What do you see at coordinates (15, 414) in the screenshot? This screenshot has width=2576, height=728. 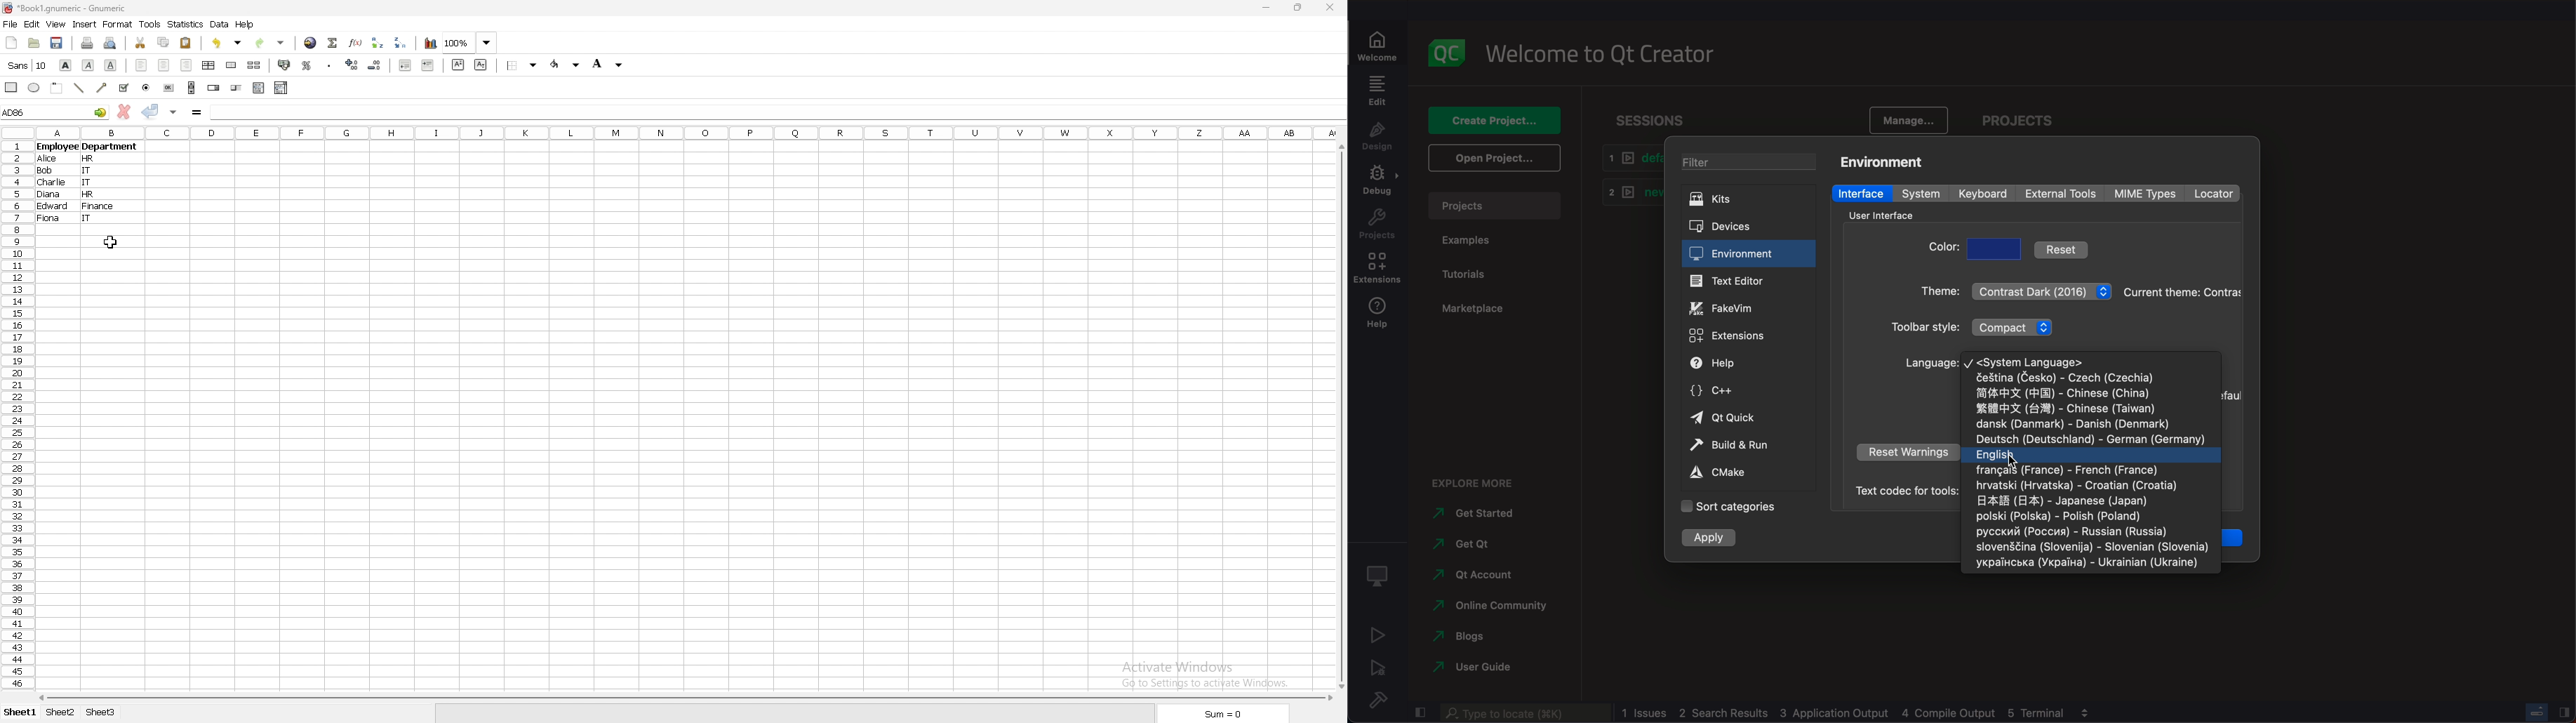 I see `rows` at bounding box center [15, 414].